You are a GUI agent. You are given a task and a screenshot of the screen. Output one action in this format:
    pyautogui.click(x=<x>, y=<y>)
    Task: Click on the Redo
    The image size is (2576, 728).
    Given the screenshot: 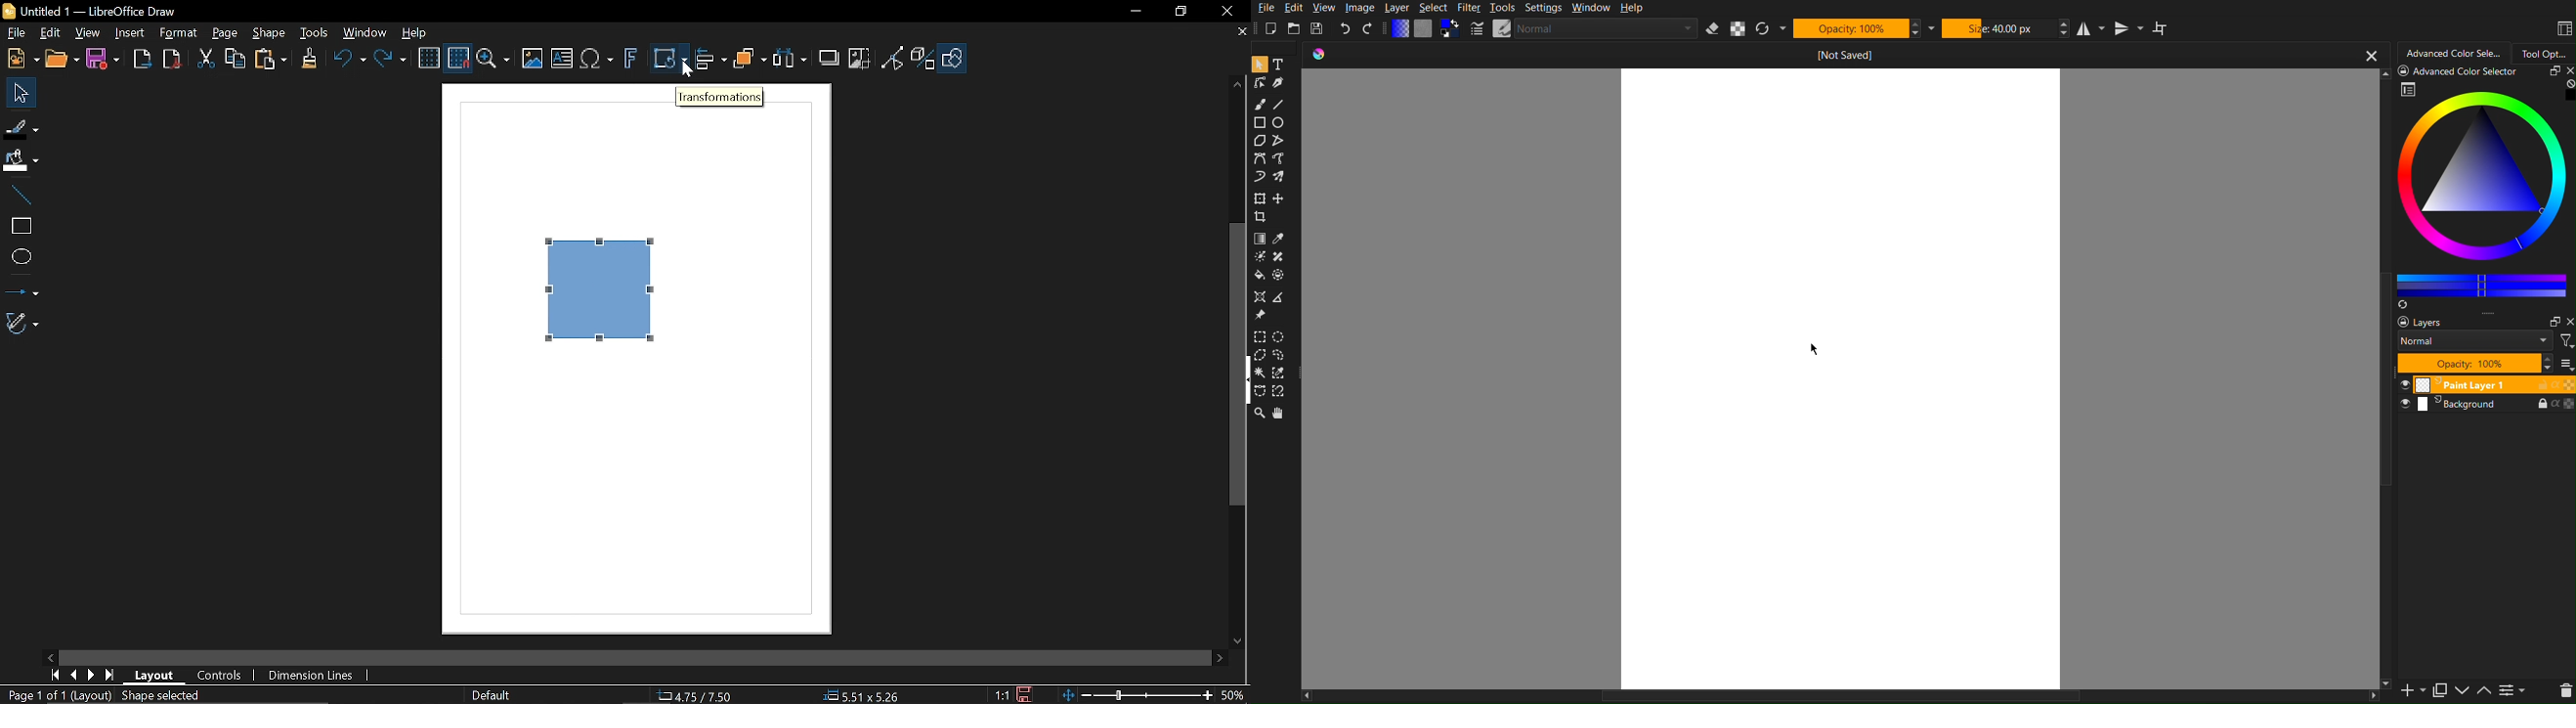 What is the action you would take?
    pyautogui.click(x=1368, y=28)
    